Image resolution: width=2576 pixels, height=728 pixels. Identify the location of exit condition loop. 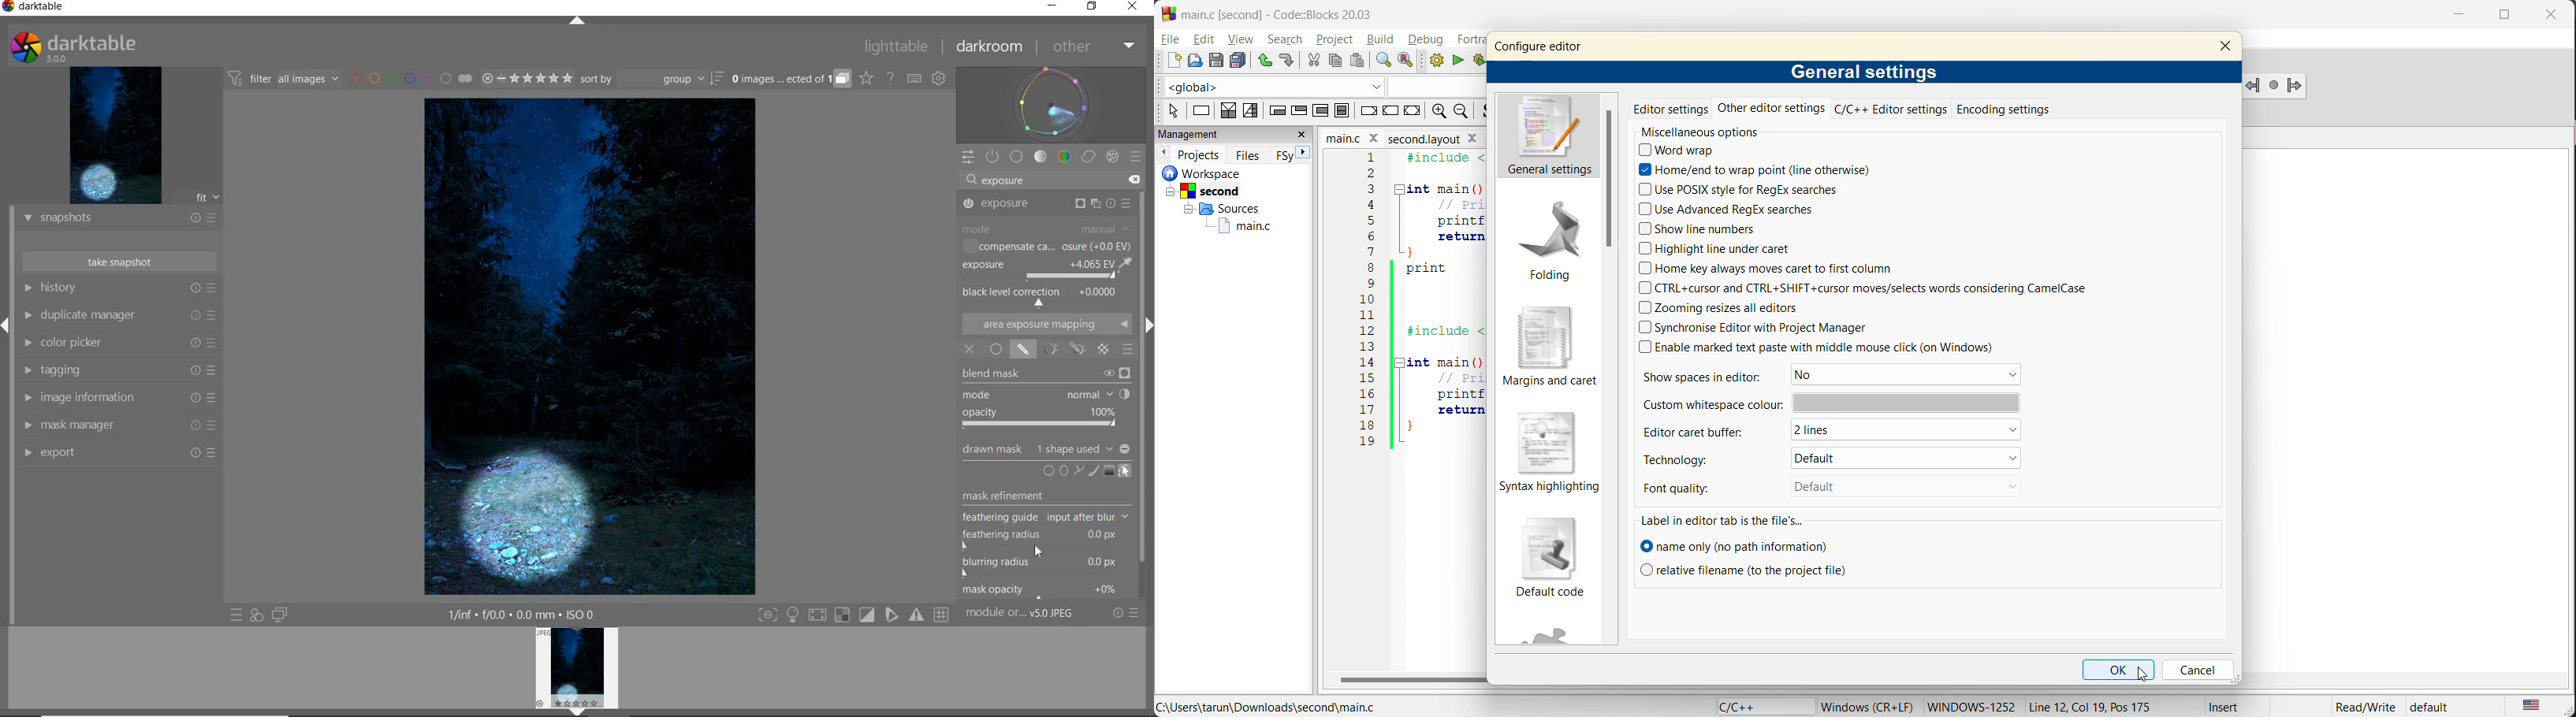
(1298, 110).